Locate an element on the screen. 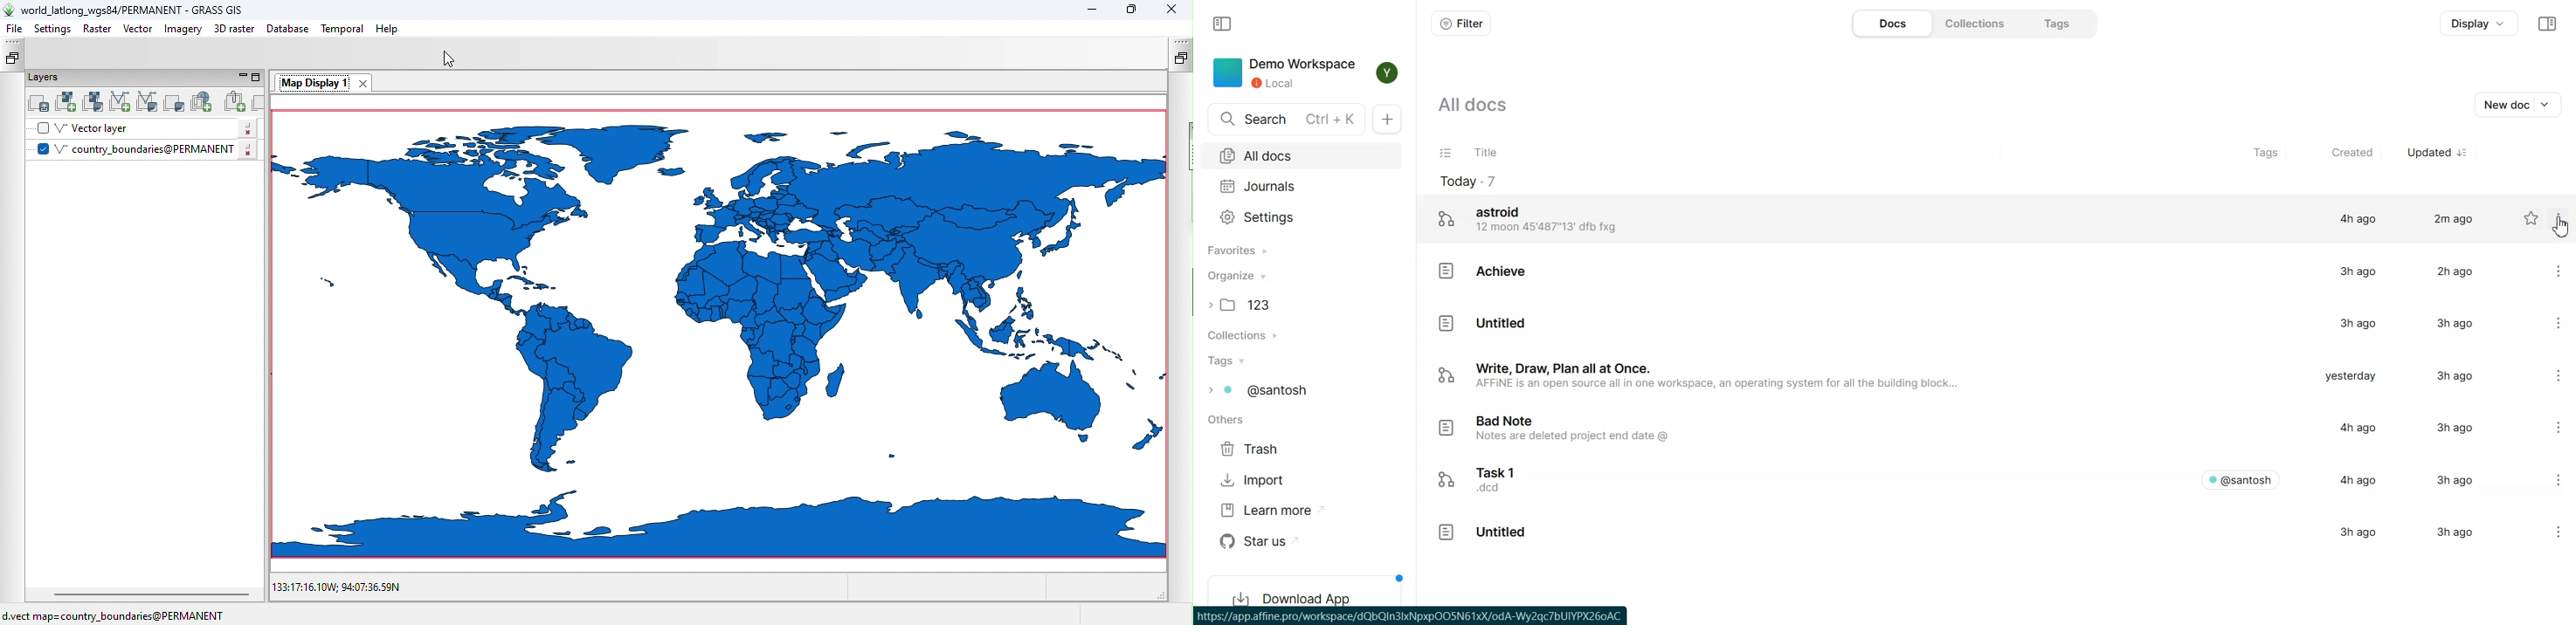  Learn more is located at coordinates (1265, 510).